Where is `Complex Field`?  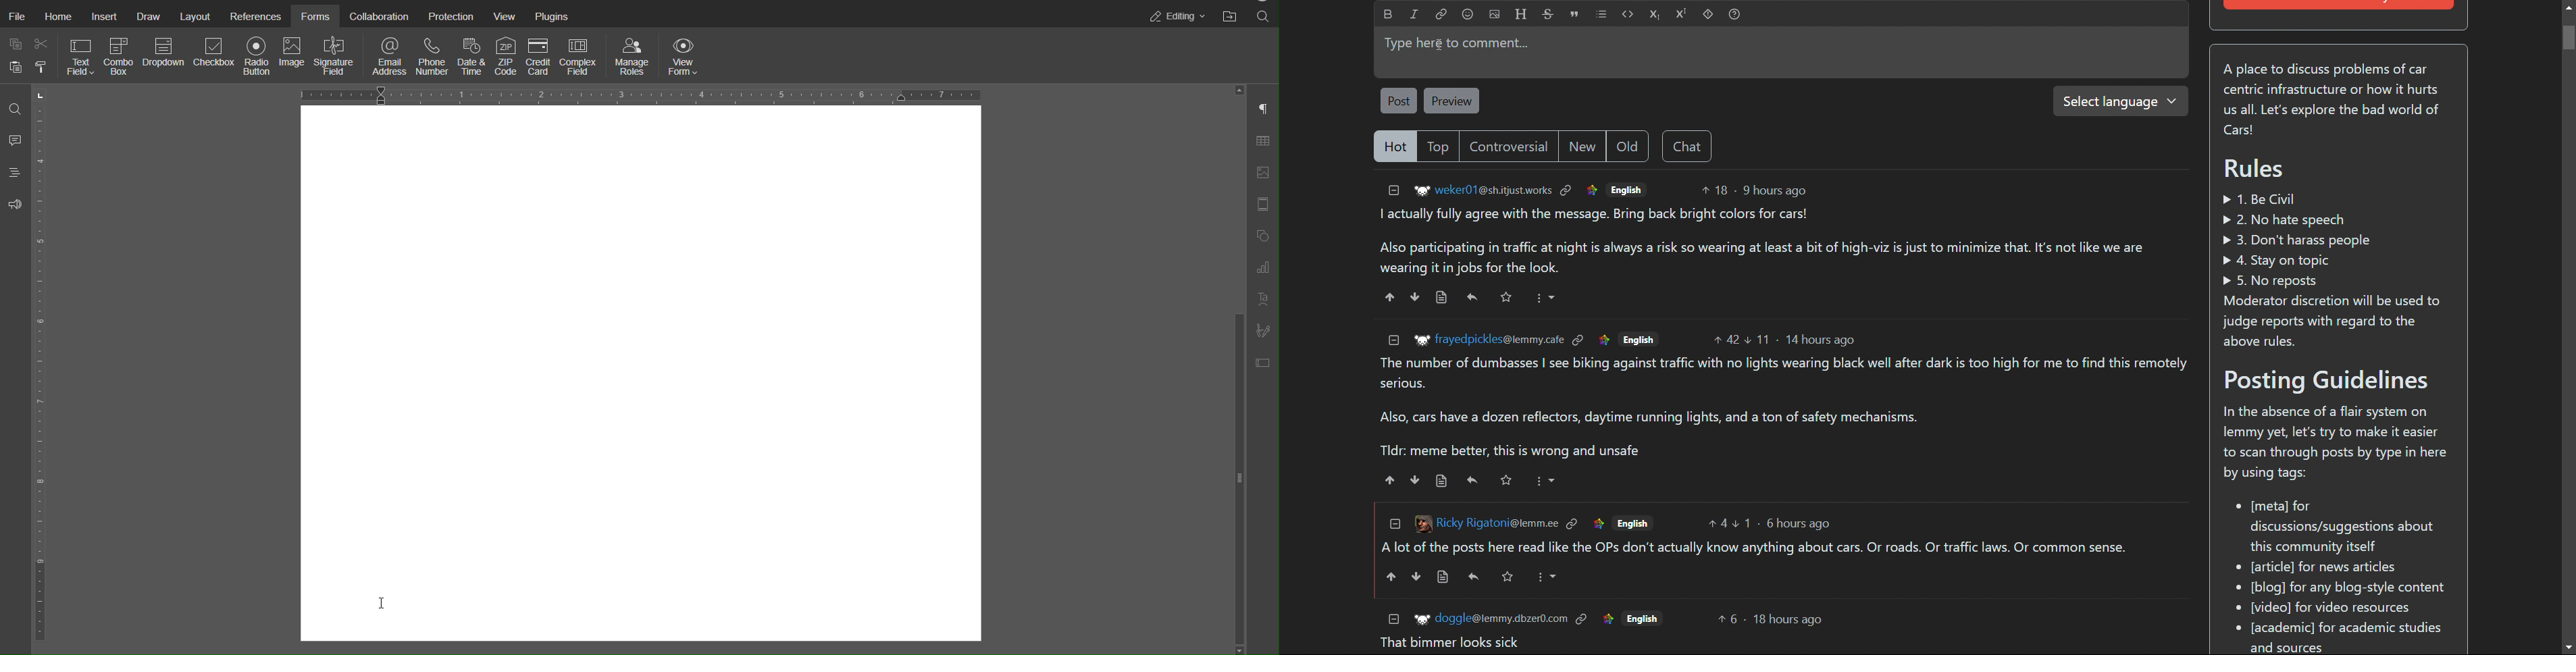
Complex Field is located at coordinates (583, 56).